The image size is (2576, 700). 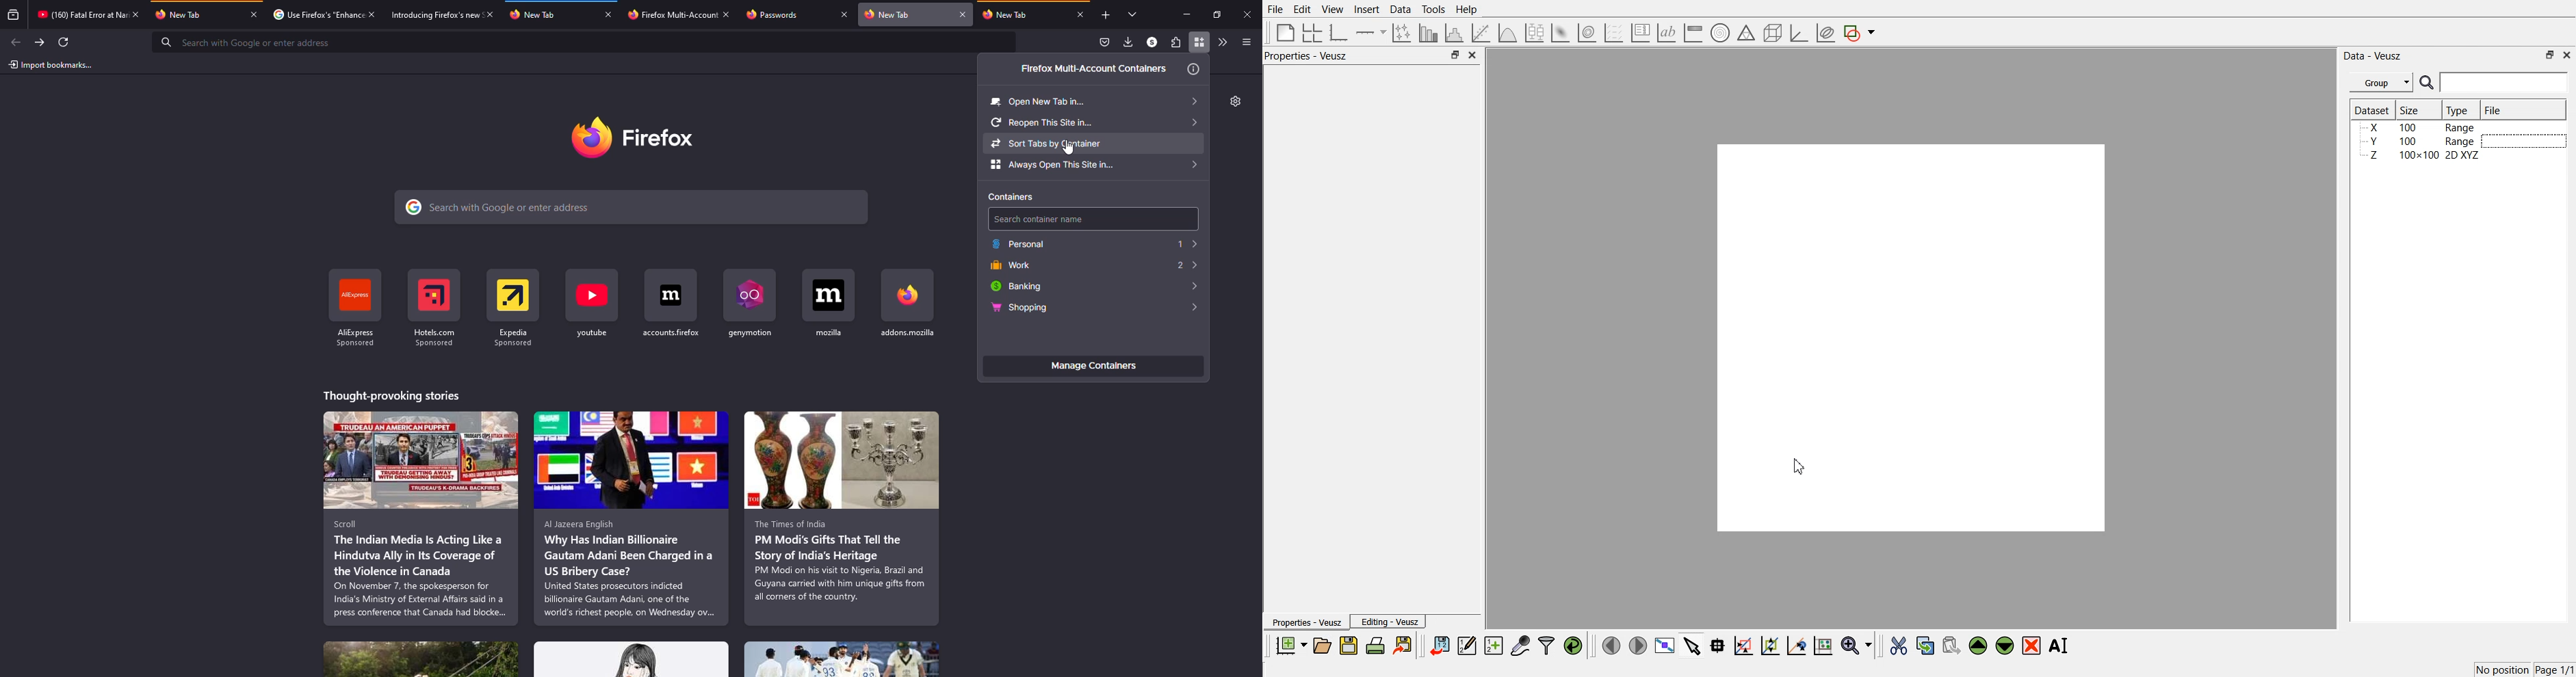 I want to click on Move to the next page, so click(x=1638, y=644).